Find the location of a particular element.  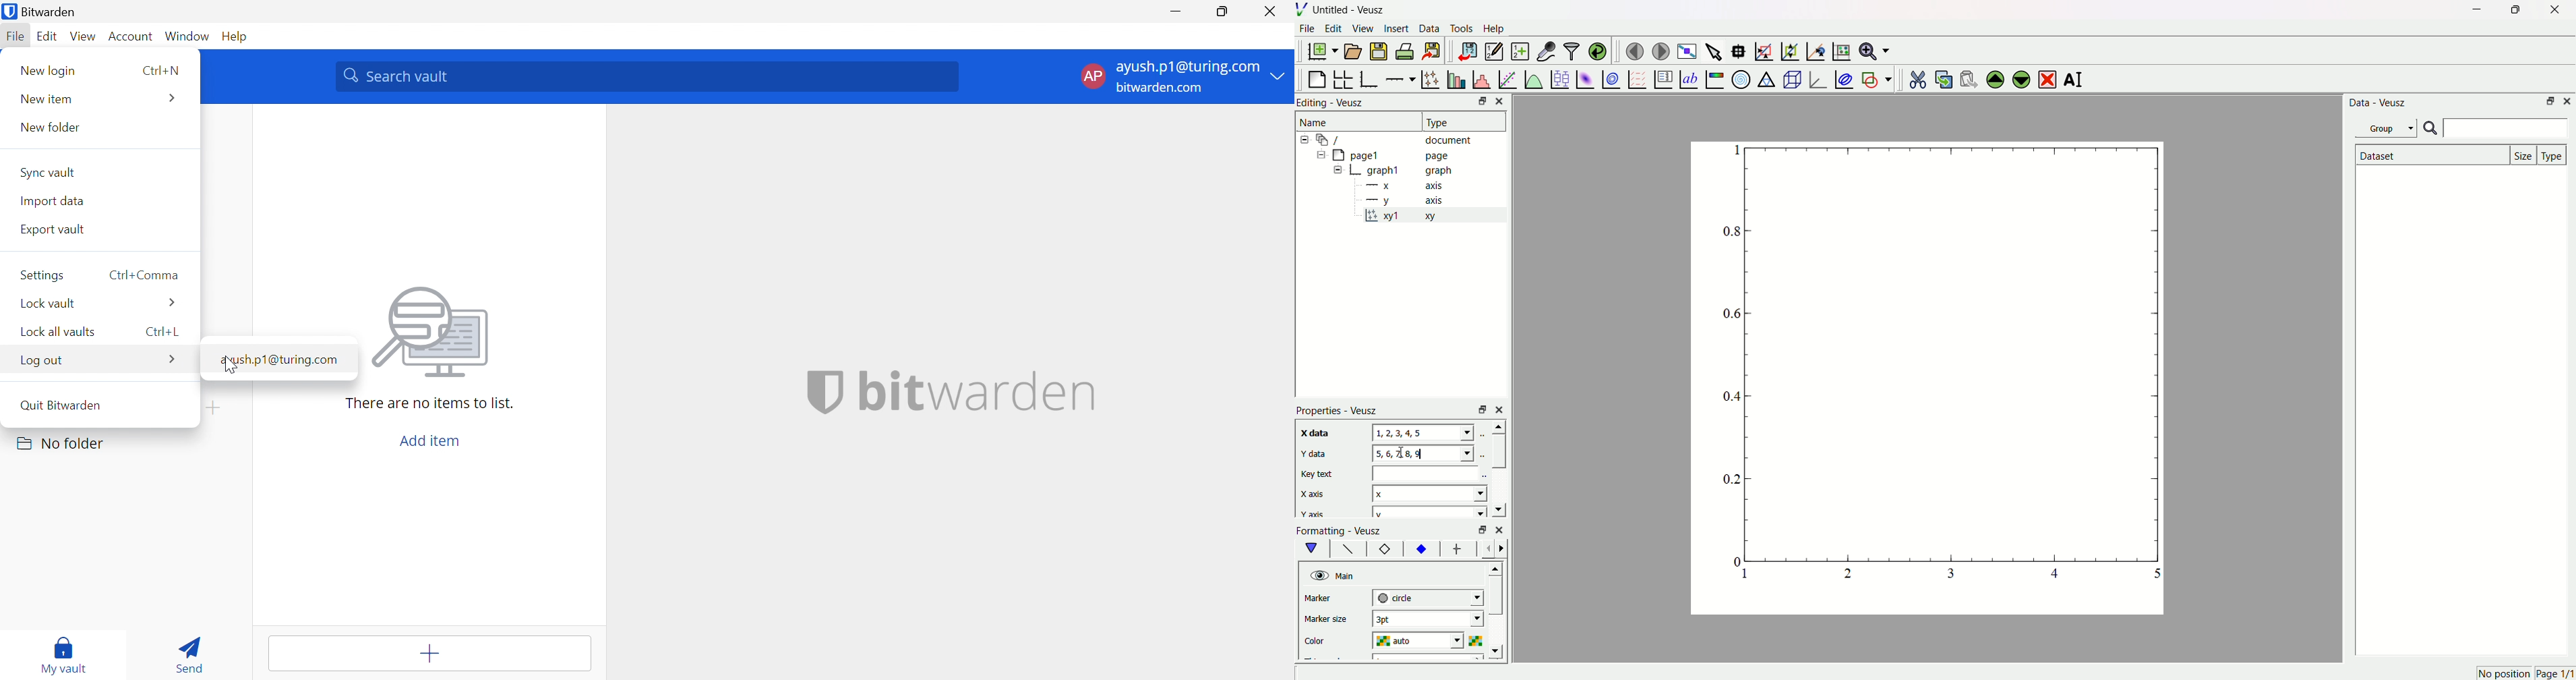

Close is located at coordinates (2550, 11).